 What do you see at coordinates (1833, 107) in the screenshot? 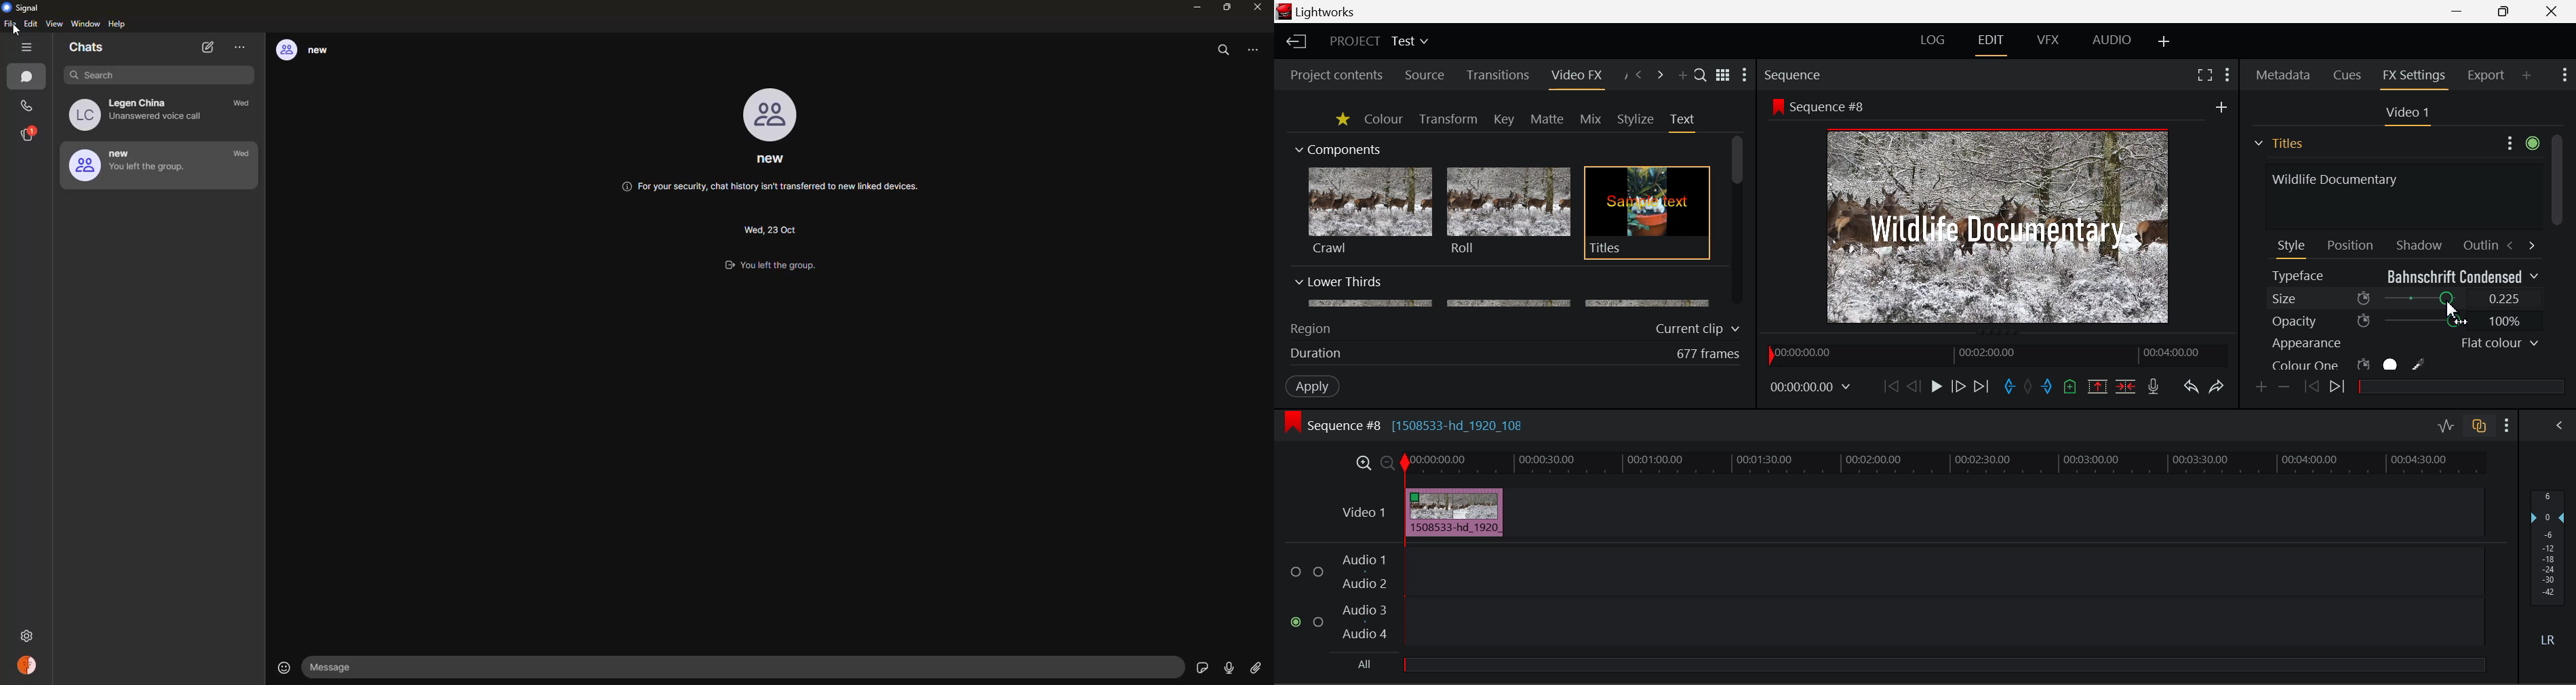
I see `Sequence #8` at bounding box center [1833, 107].